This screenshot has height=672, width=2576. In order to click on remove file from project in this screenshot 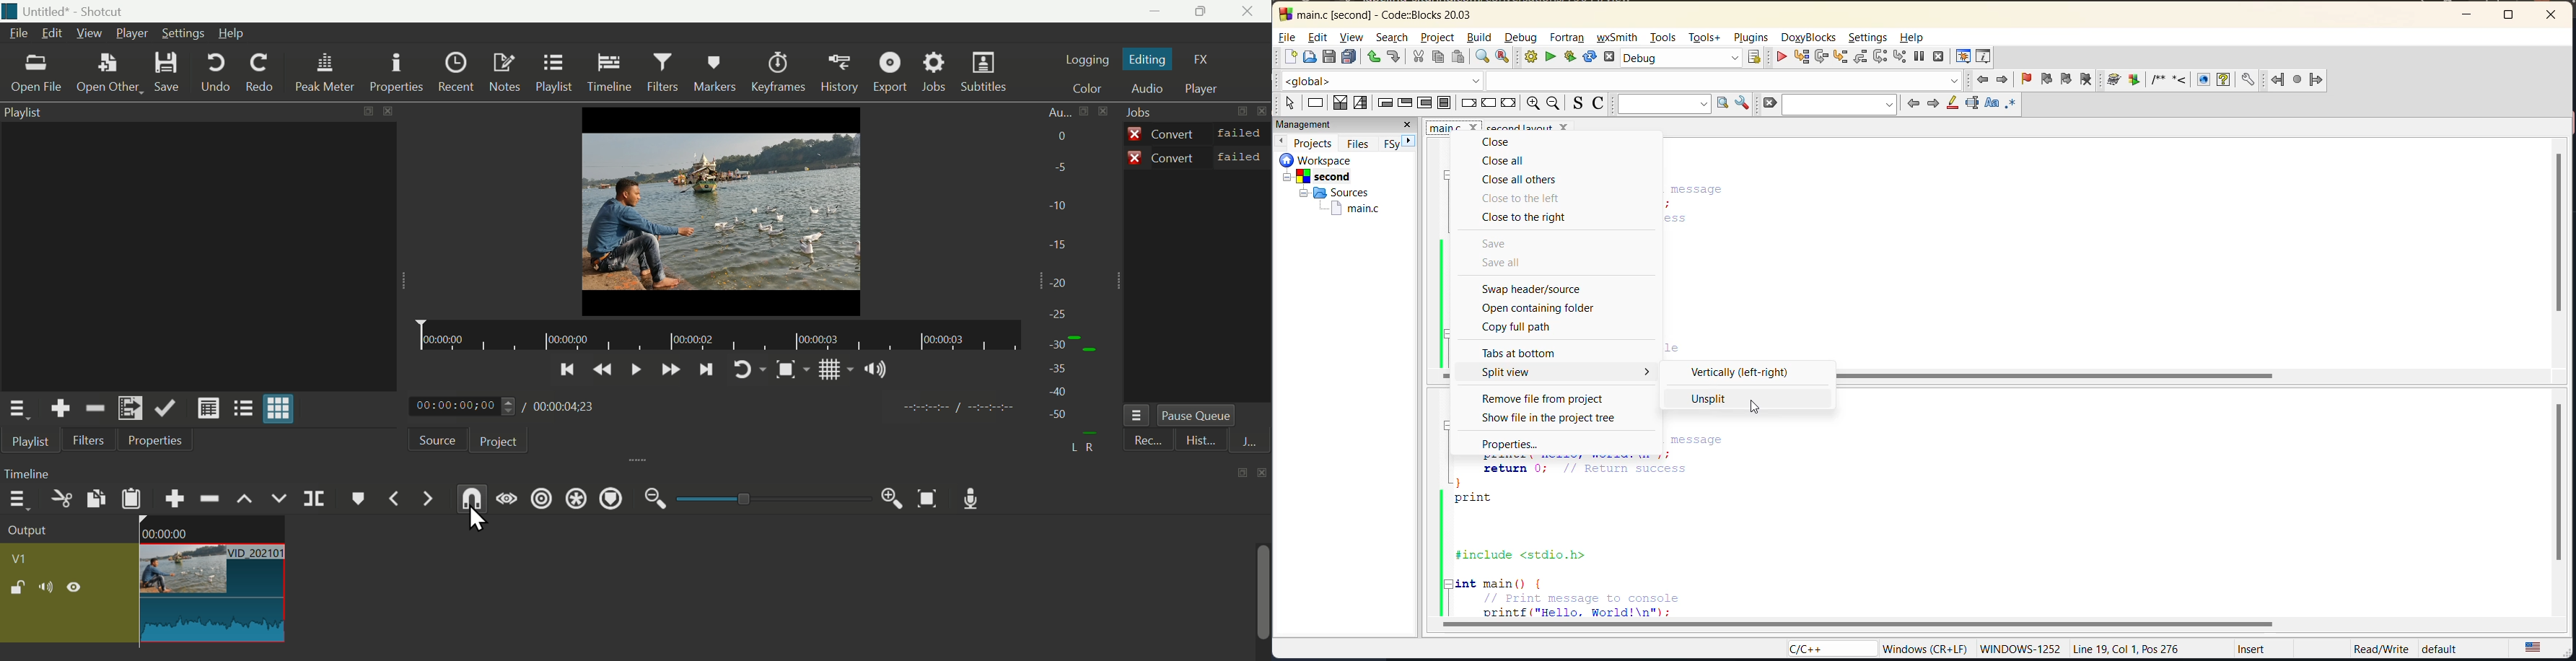, I will do `click(1550, 399)`.